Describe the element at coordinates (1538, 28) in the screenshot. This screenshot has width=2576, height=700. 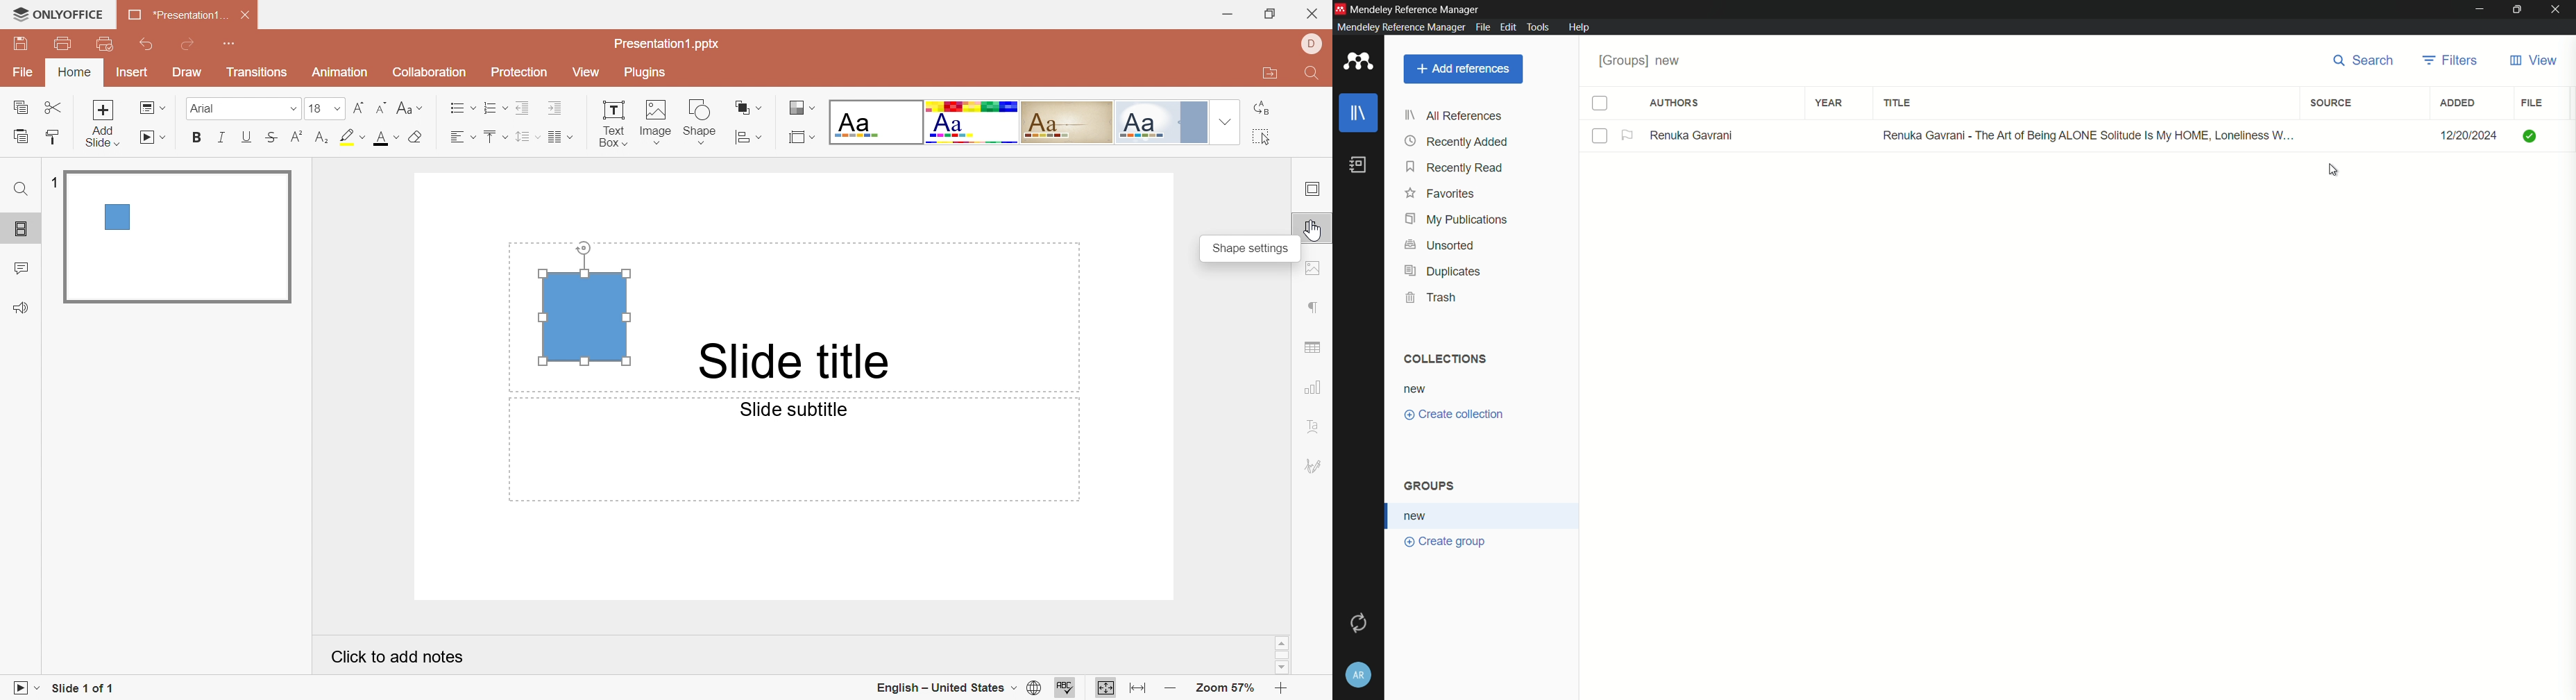
I see `tools` at that location.